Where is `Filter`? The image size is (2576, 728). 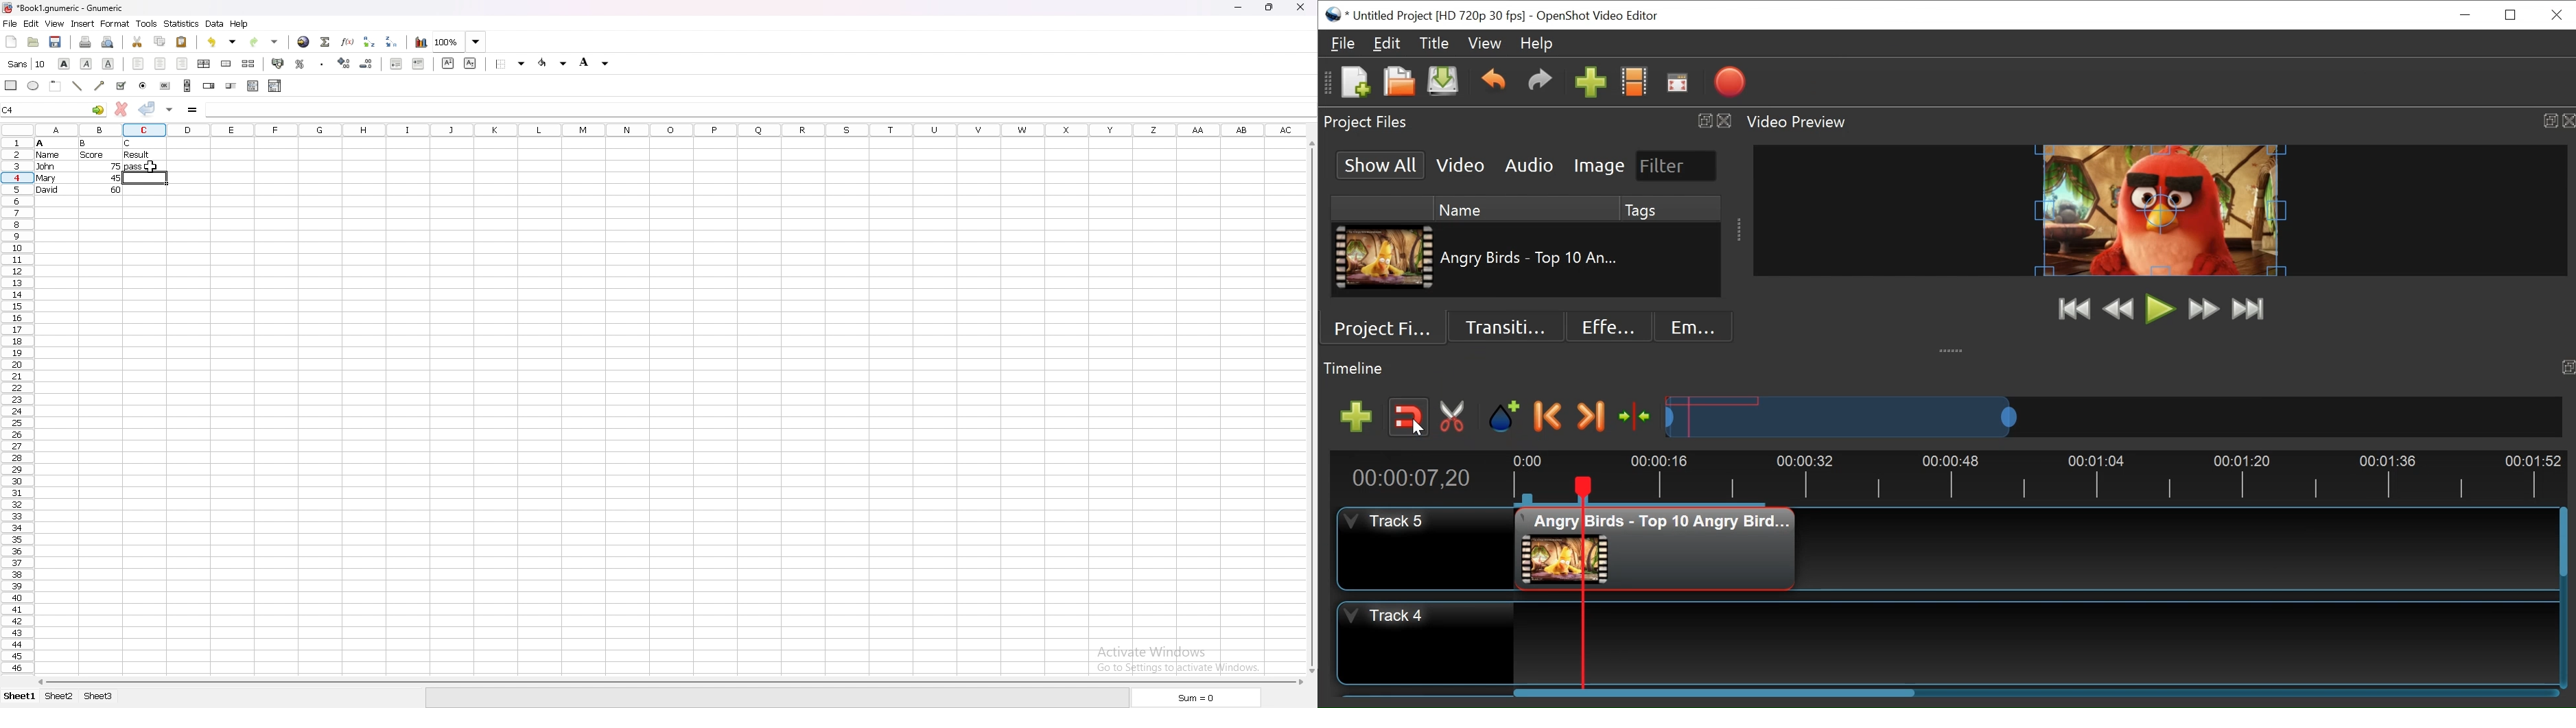
Filter is located at coordinates (1674, 165).